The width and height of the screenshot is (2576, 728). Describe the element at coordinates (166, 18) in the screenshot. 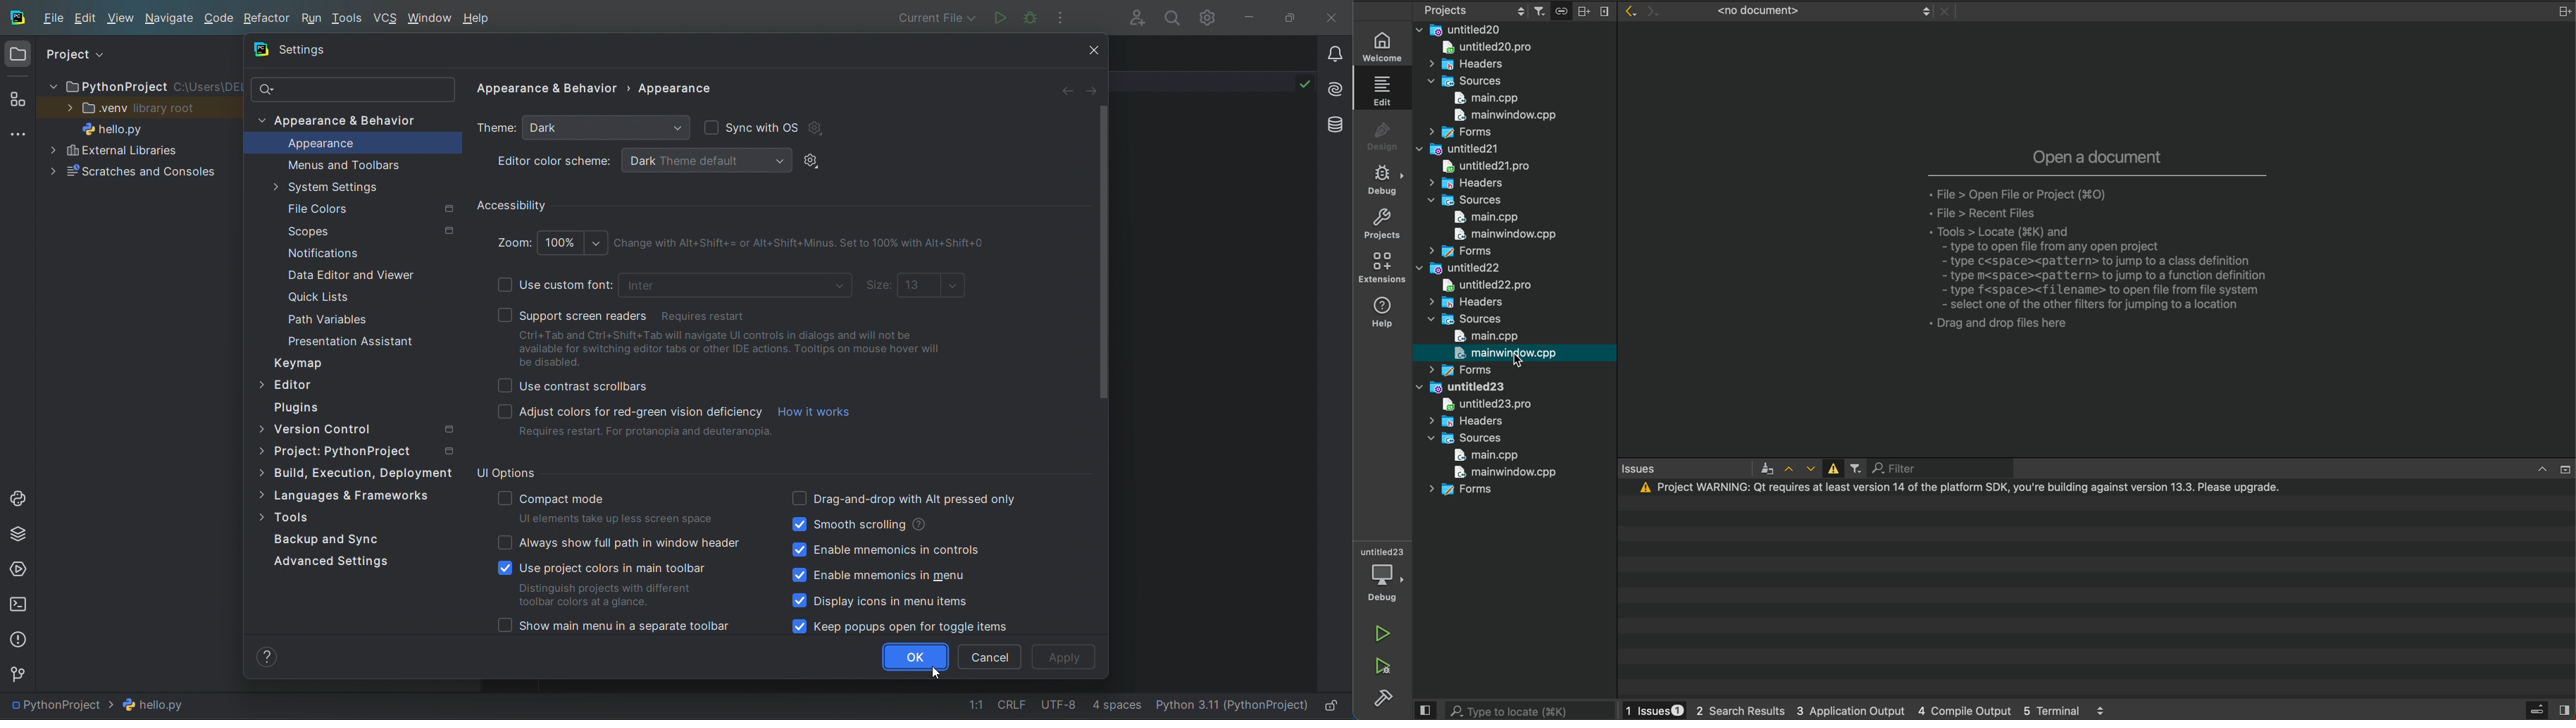

I see `navigate` at that location.